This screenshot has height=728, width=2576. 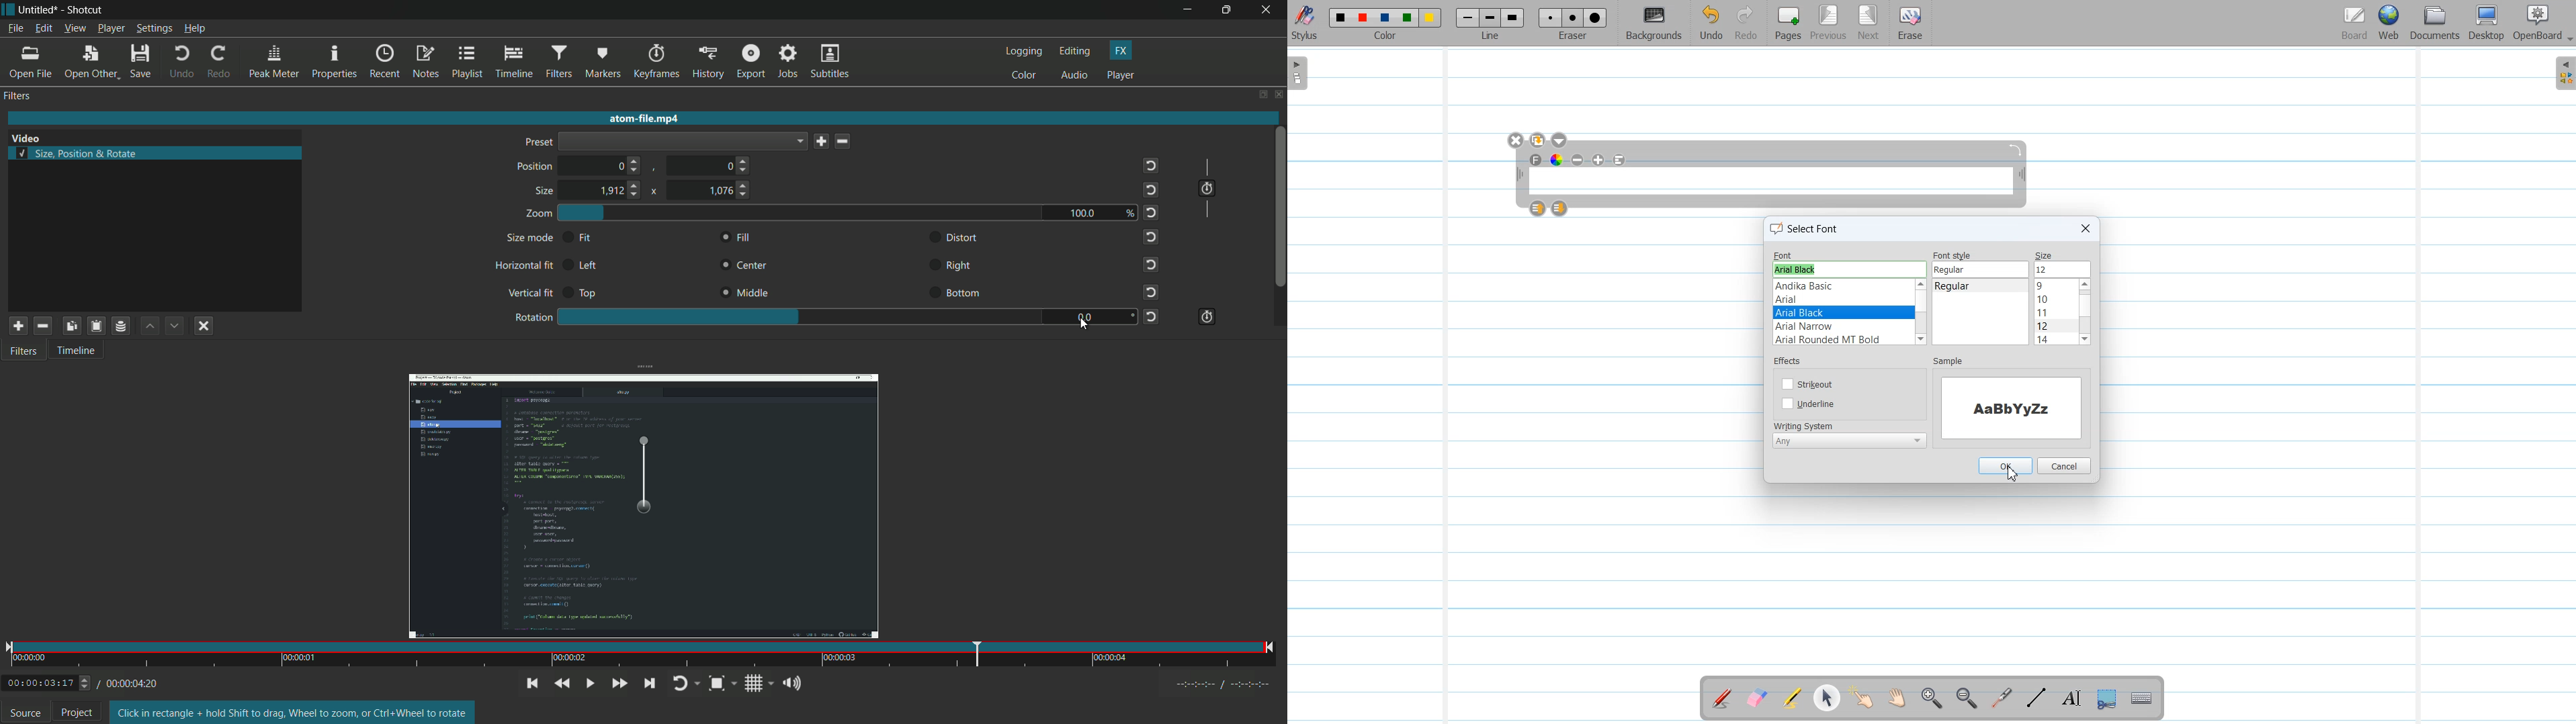 I want to click on redo, so click(x=219, y=62).